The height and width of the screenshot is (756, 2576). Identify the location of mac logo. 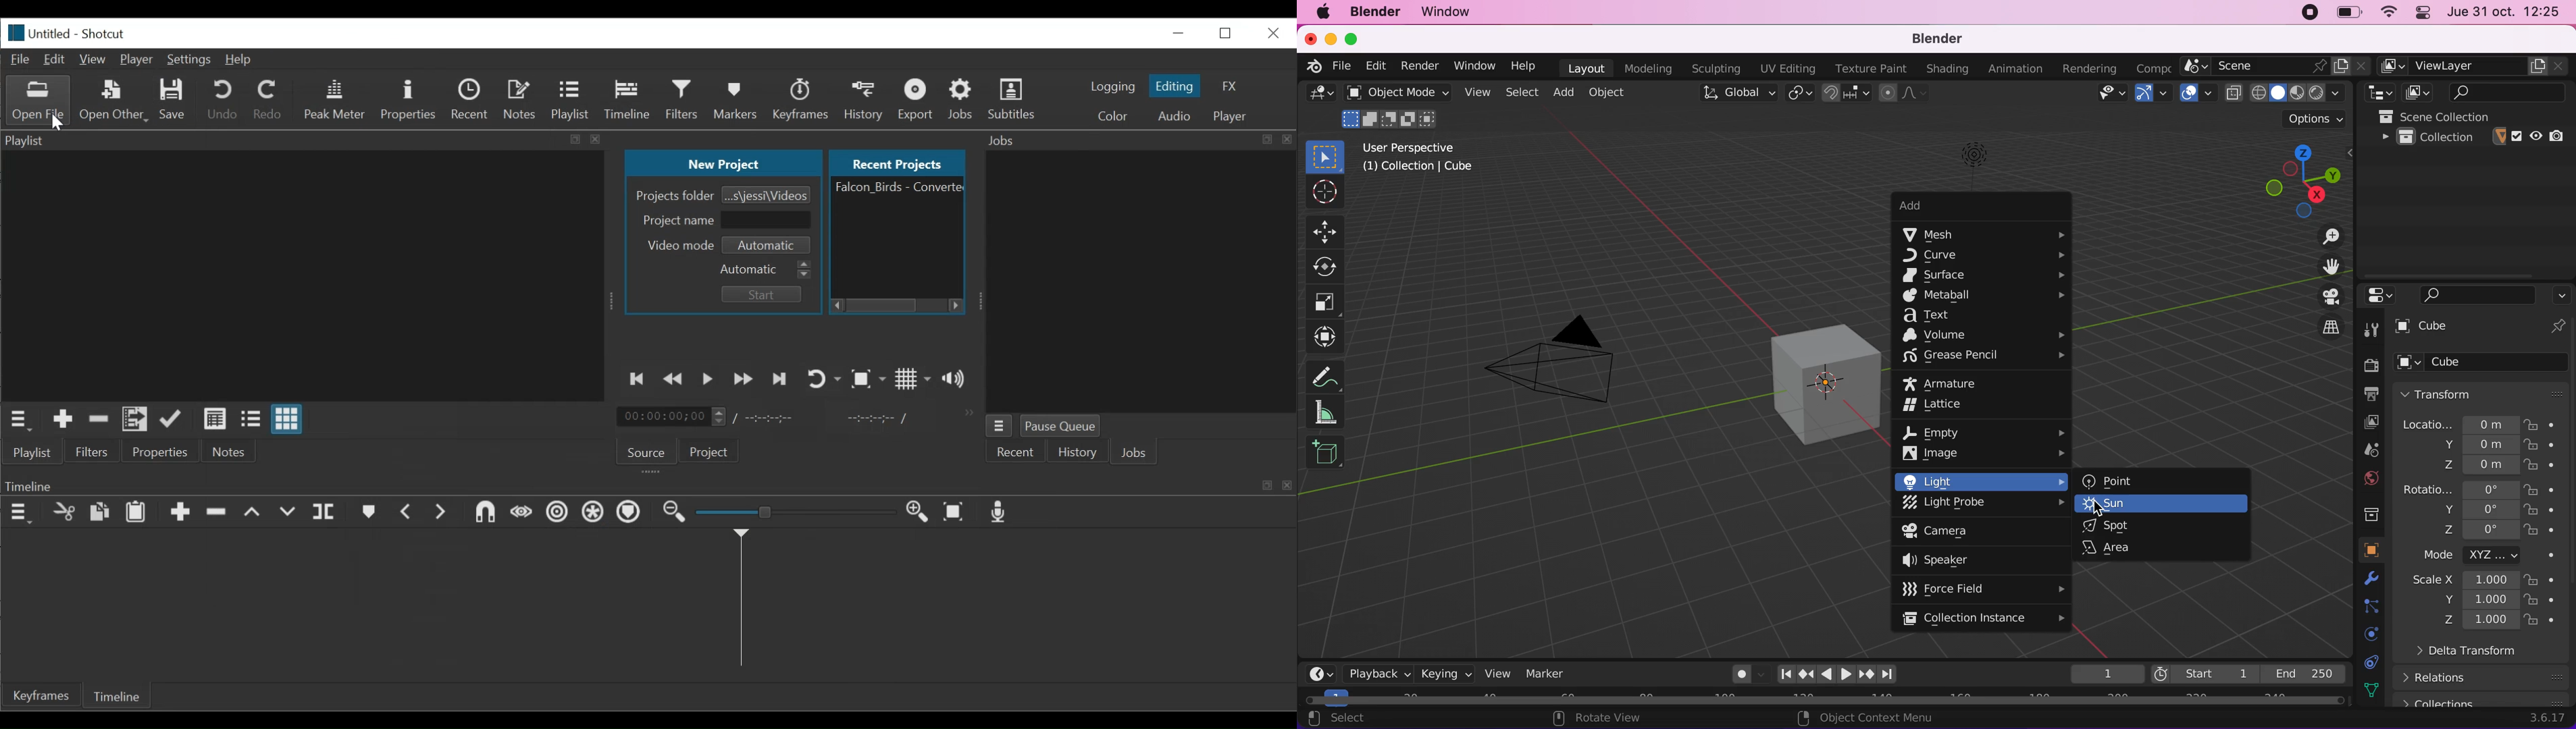
(1324, 14).